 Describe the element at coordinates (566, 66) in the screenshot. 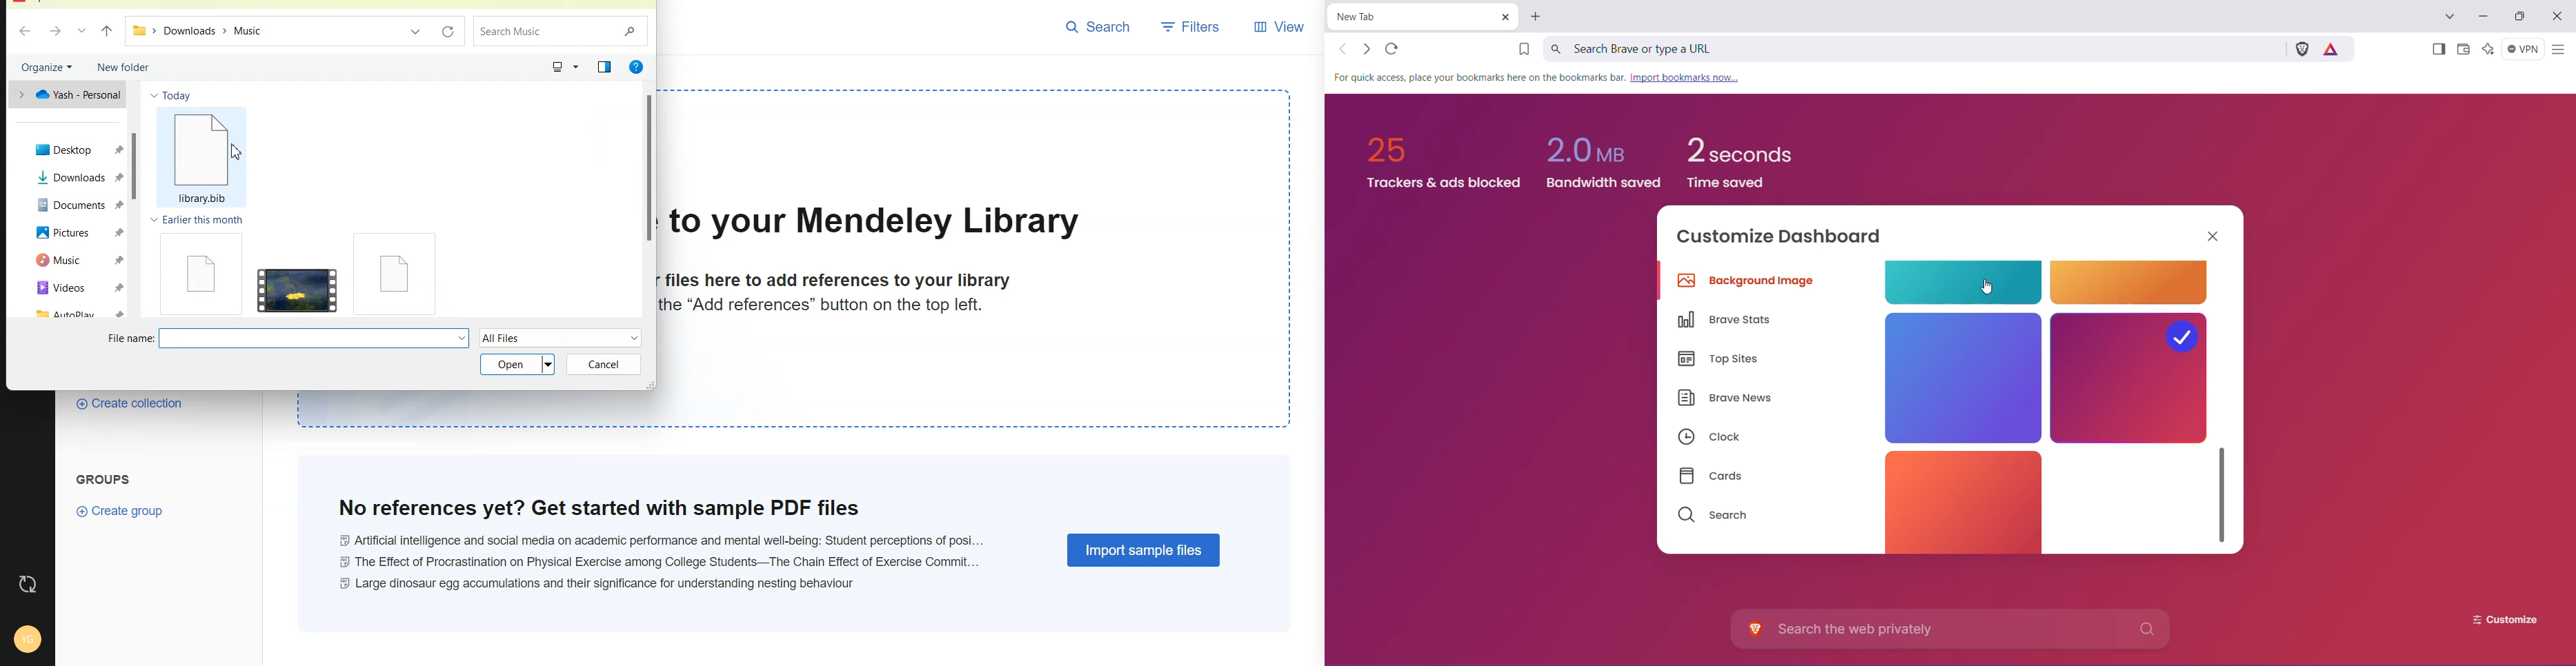

I see `Change your view` at that location.